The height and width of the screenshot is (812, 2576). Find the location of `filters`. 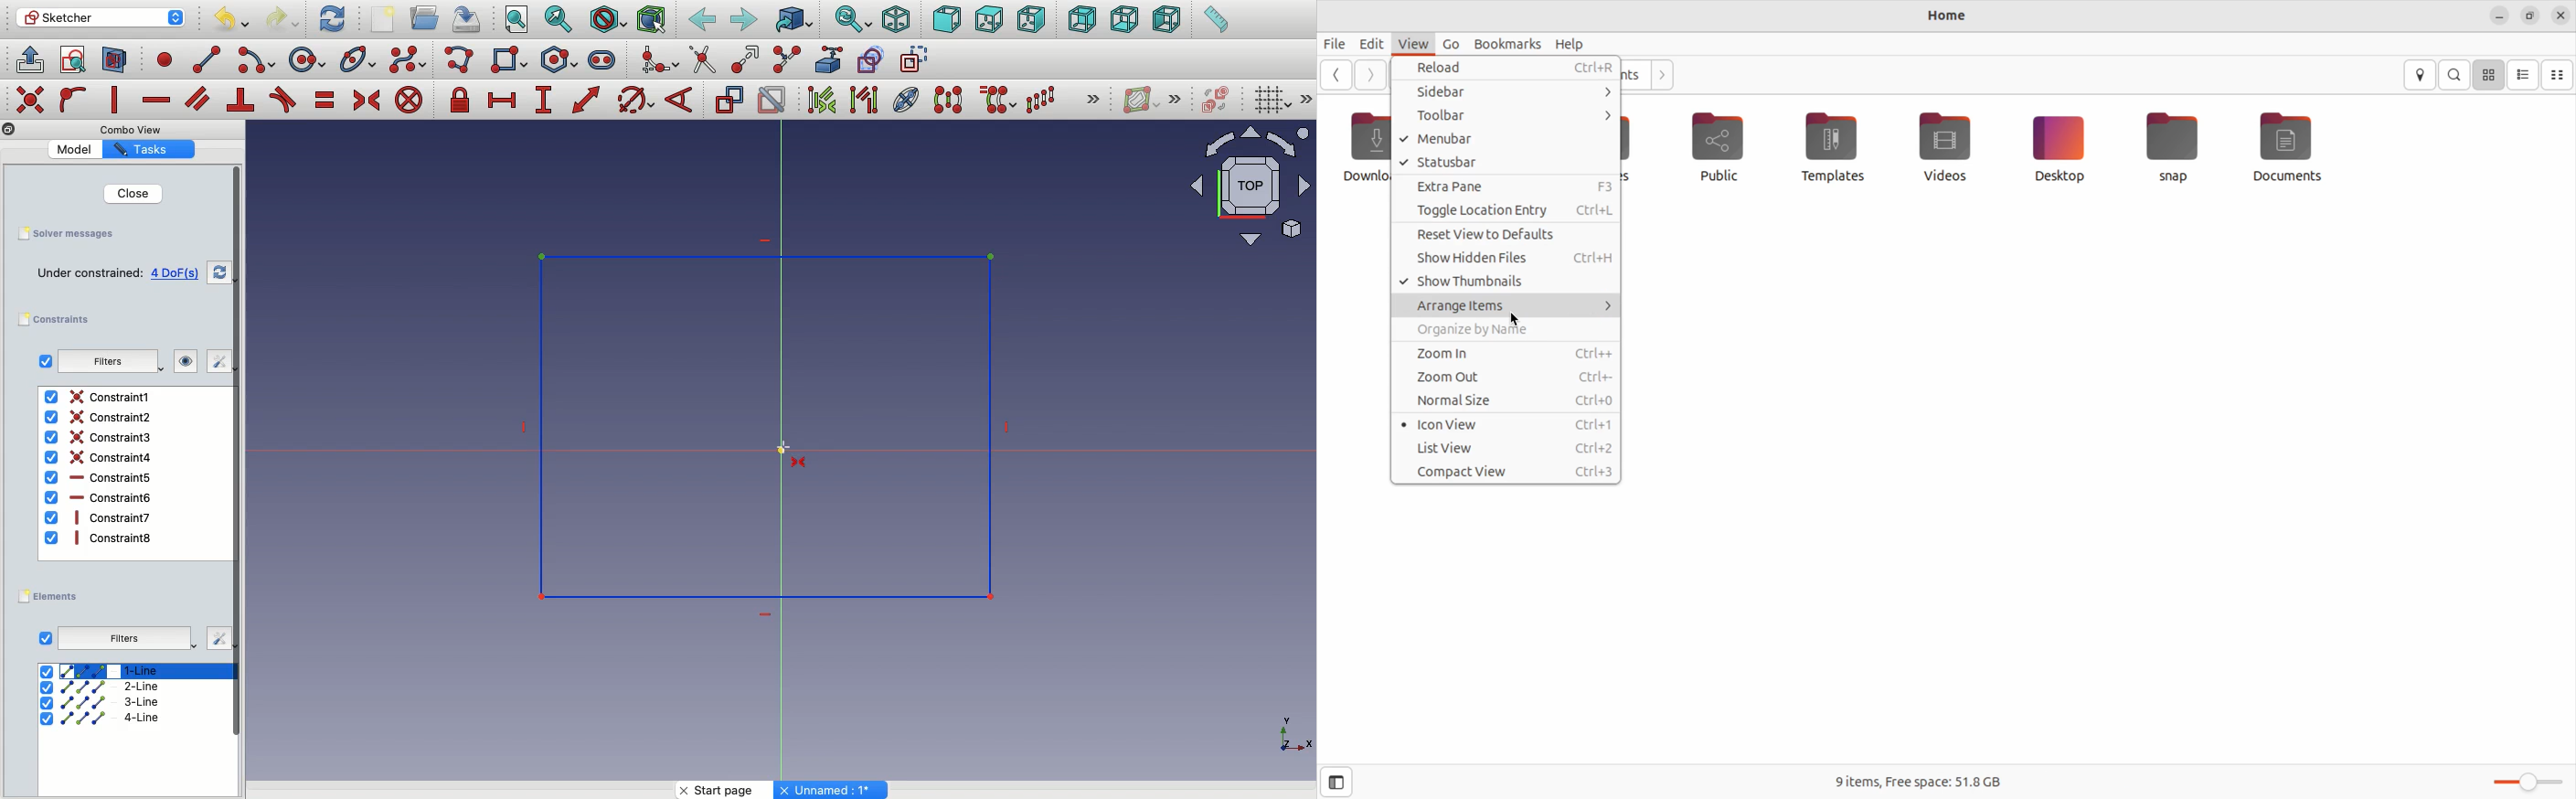

filters is located at coordinates (105, 363).